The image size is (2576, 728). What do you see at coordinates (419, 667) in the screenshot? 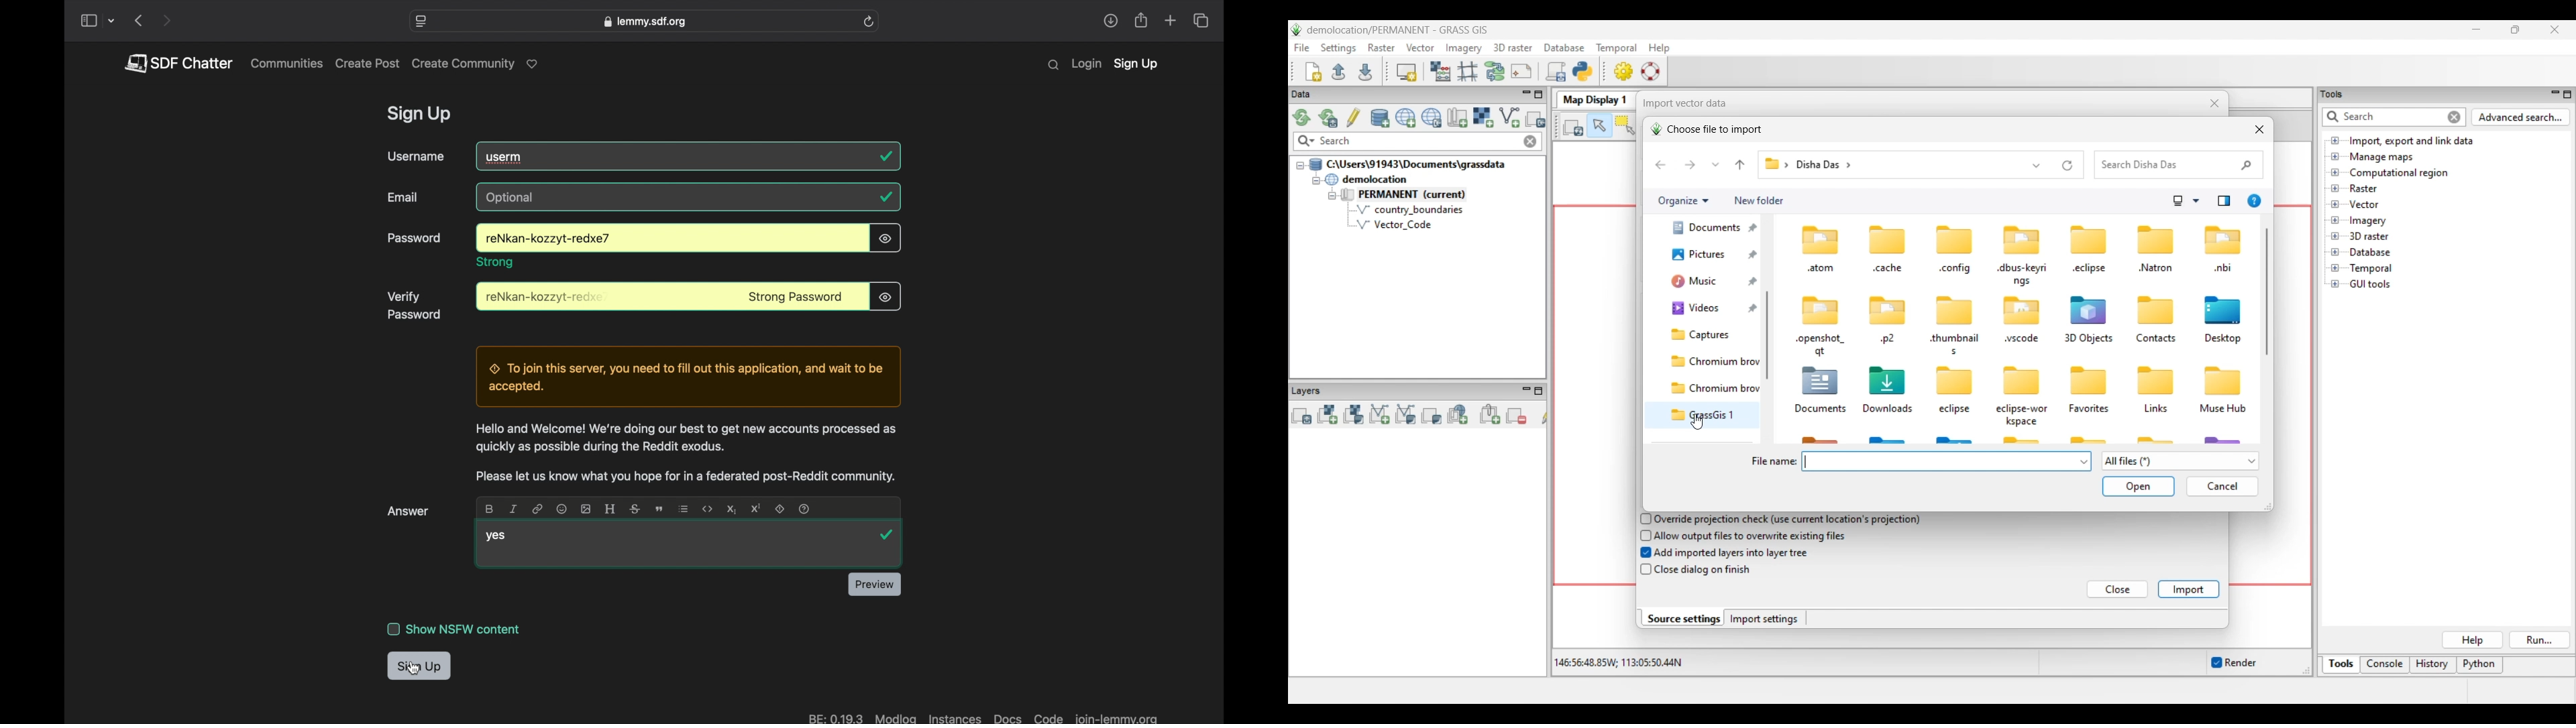
I see `sign up` at bounding box center [419, 667].